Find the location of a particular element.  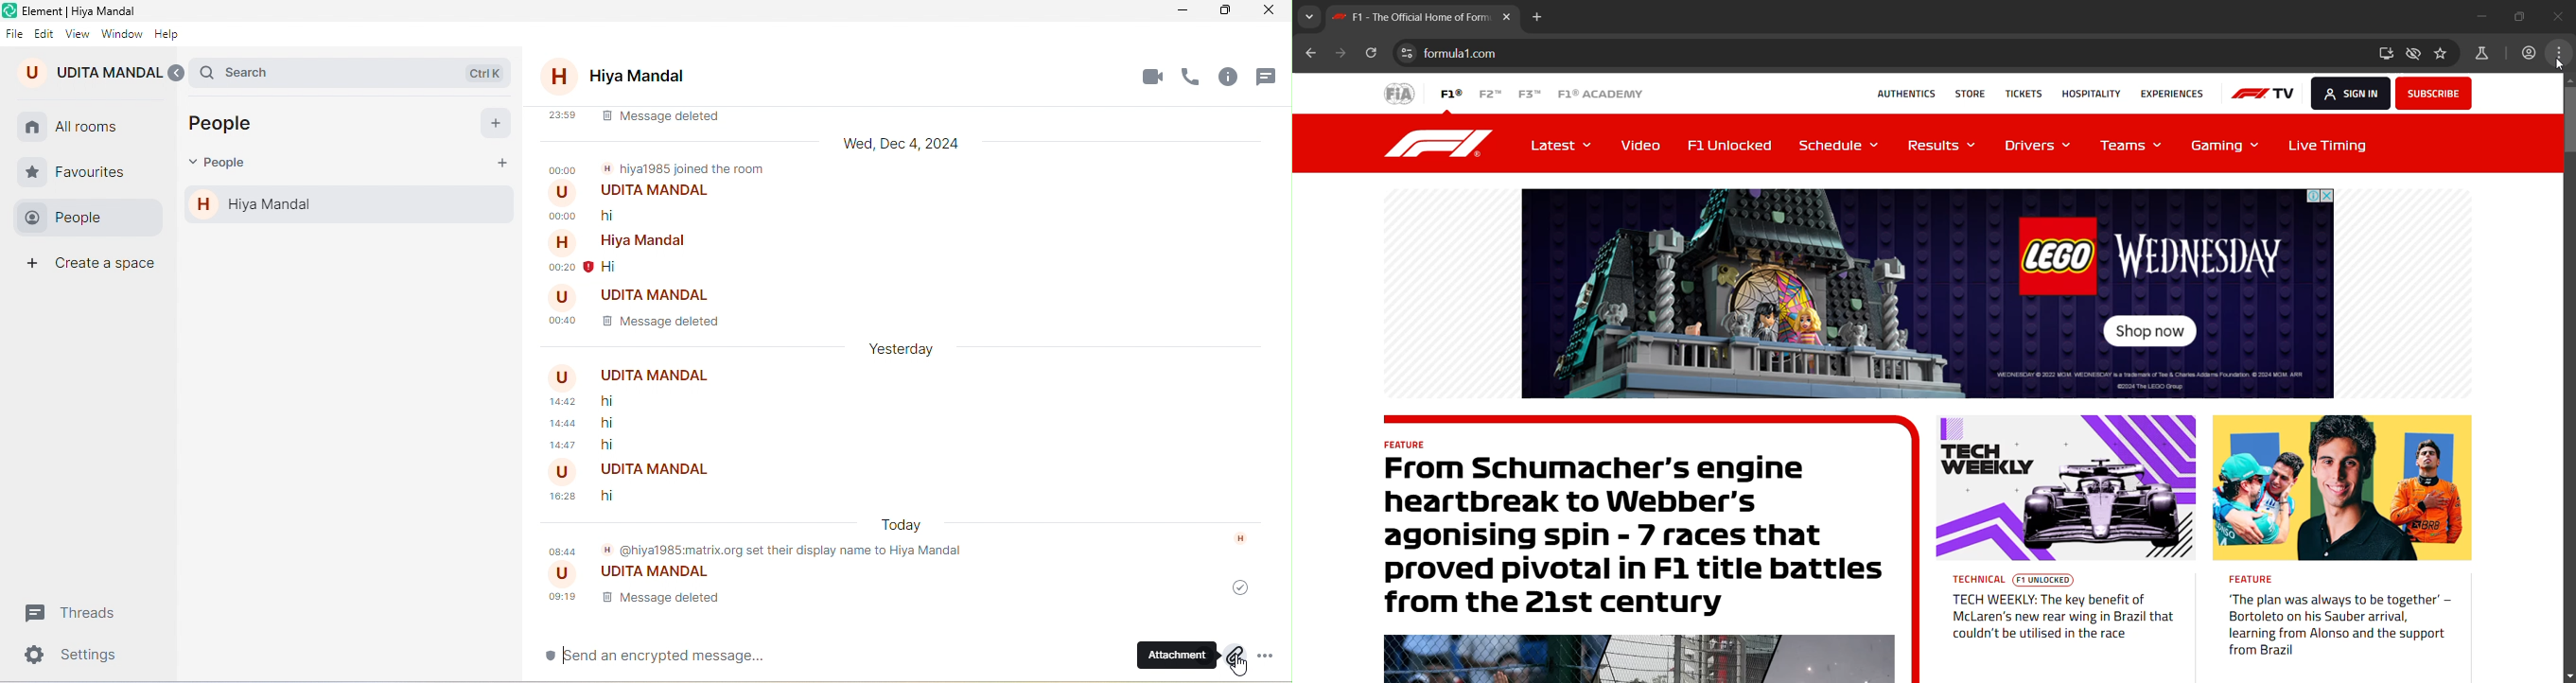

time is located at coordinates (562, 446).